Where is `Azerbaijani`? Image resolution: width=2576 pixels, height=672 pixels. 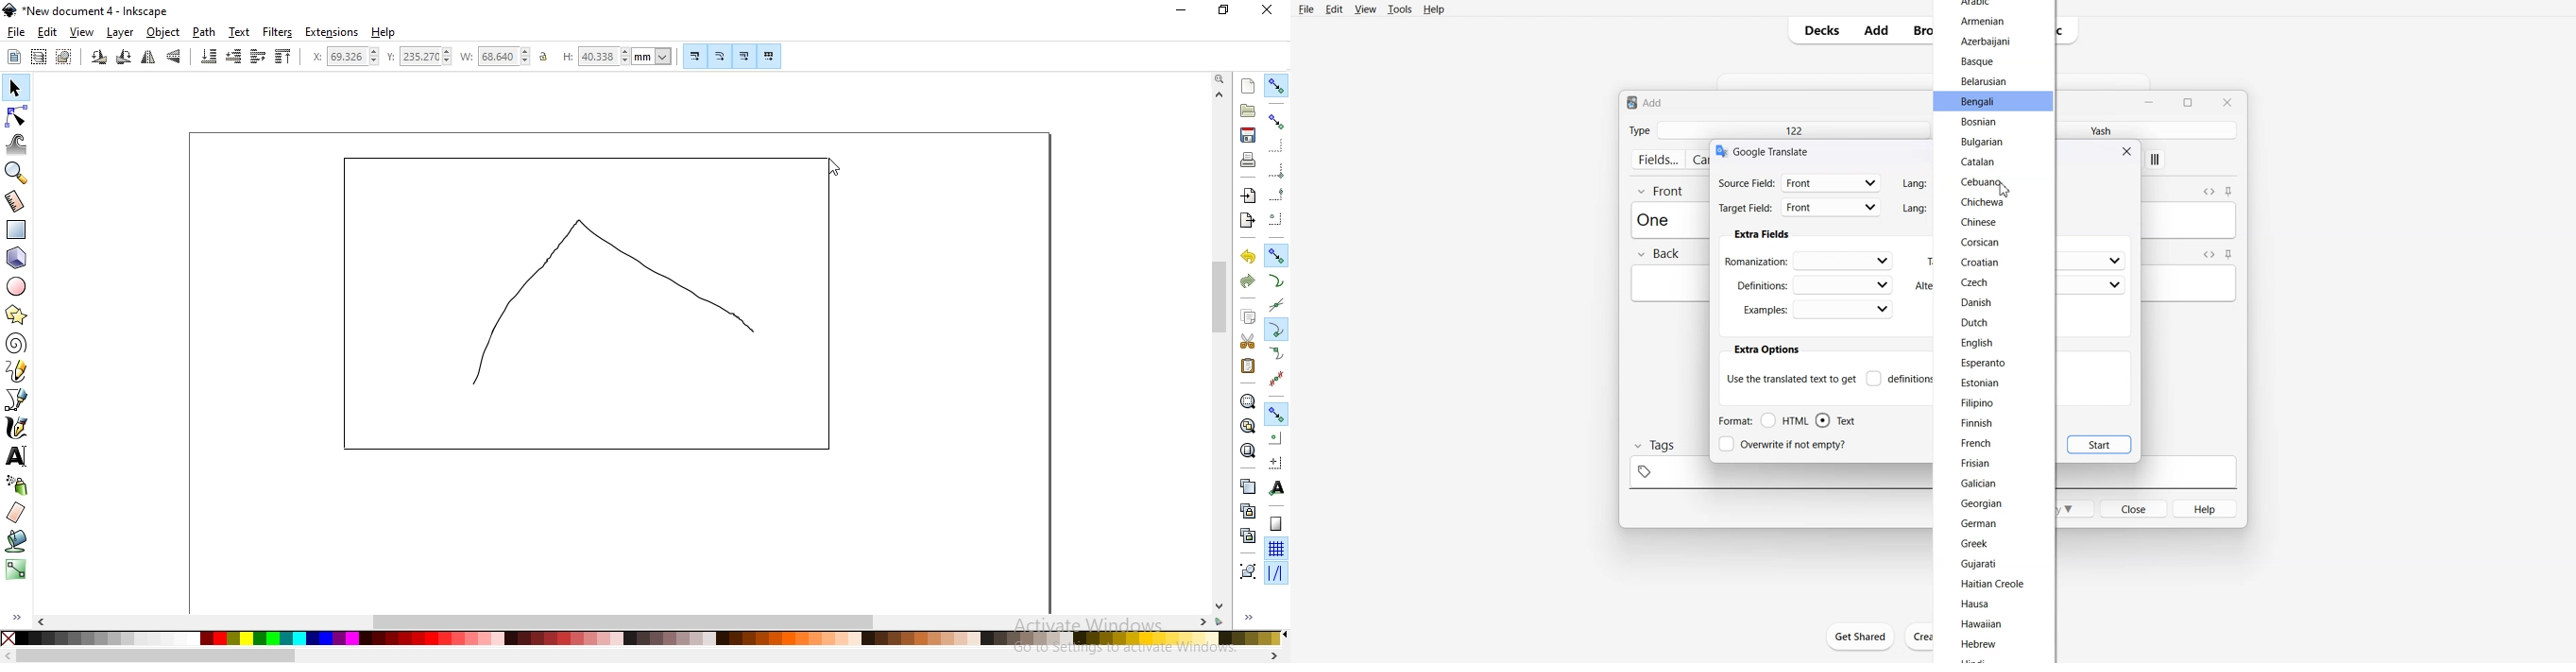
Azerbaijani is located at coordinates (1986, 41).